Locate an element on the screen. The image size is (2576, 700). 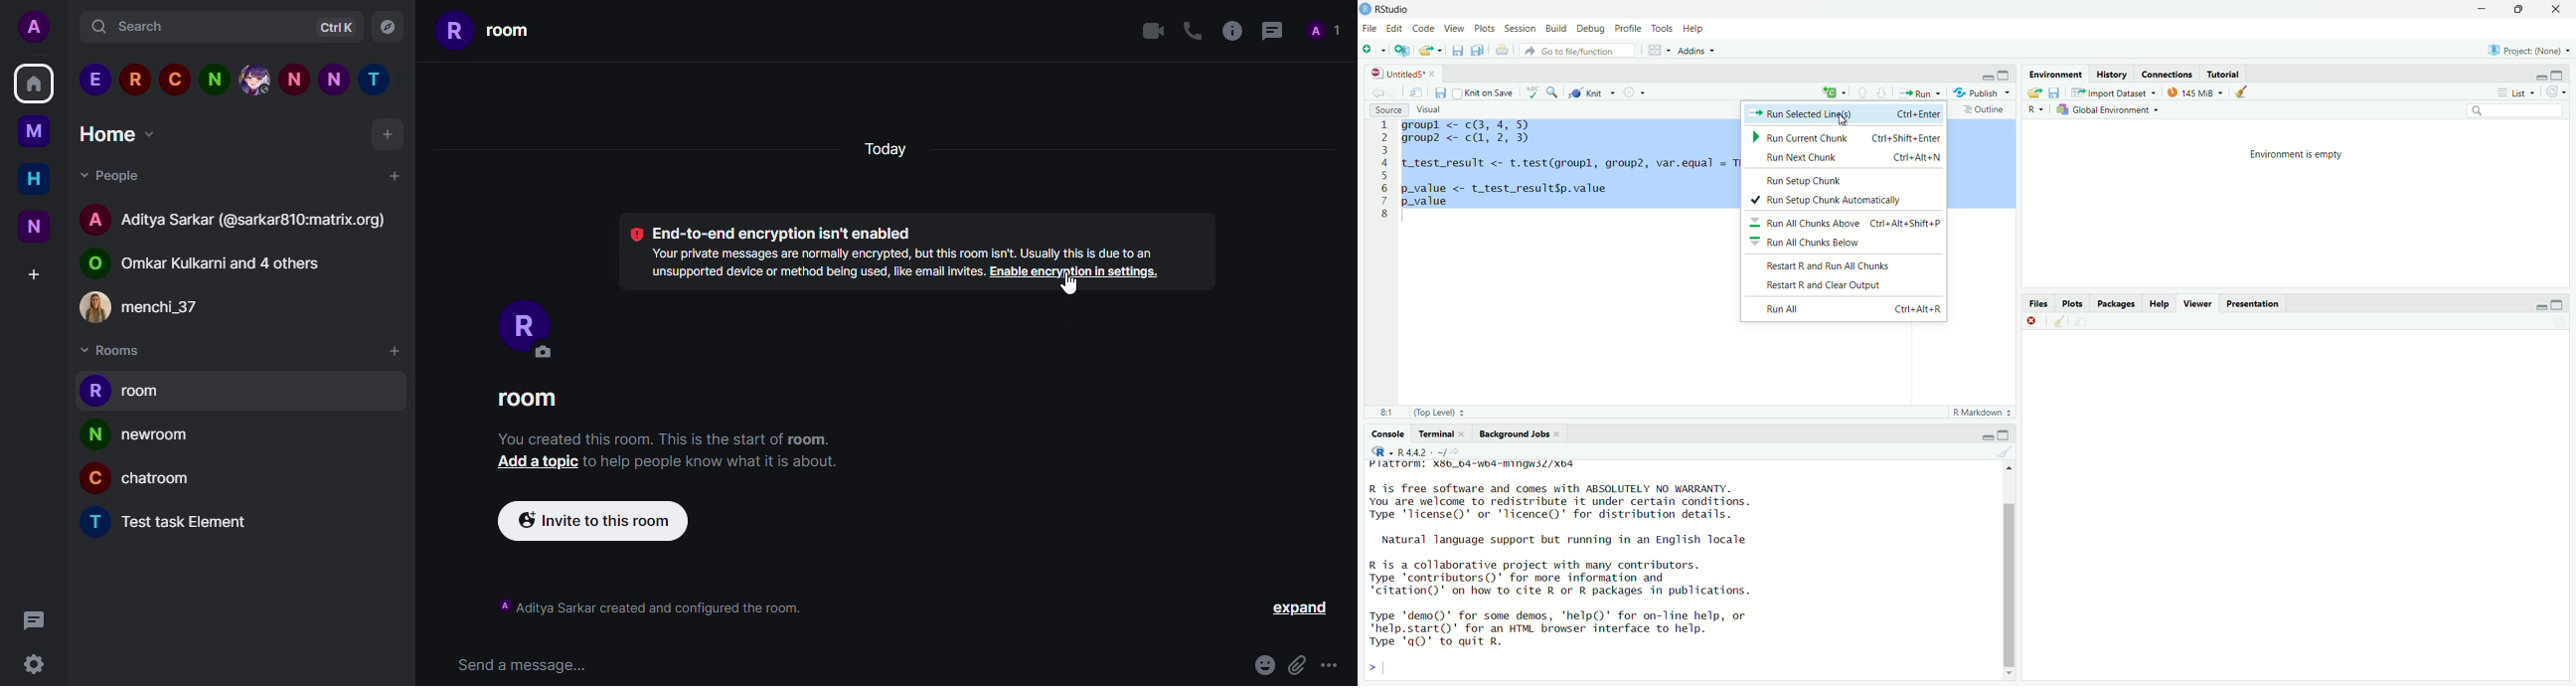
“3, Publish is located at coordinates (1977, 91).